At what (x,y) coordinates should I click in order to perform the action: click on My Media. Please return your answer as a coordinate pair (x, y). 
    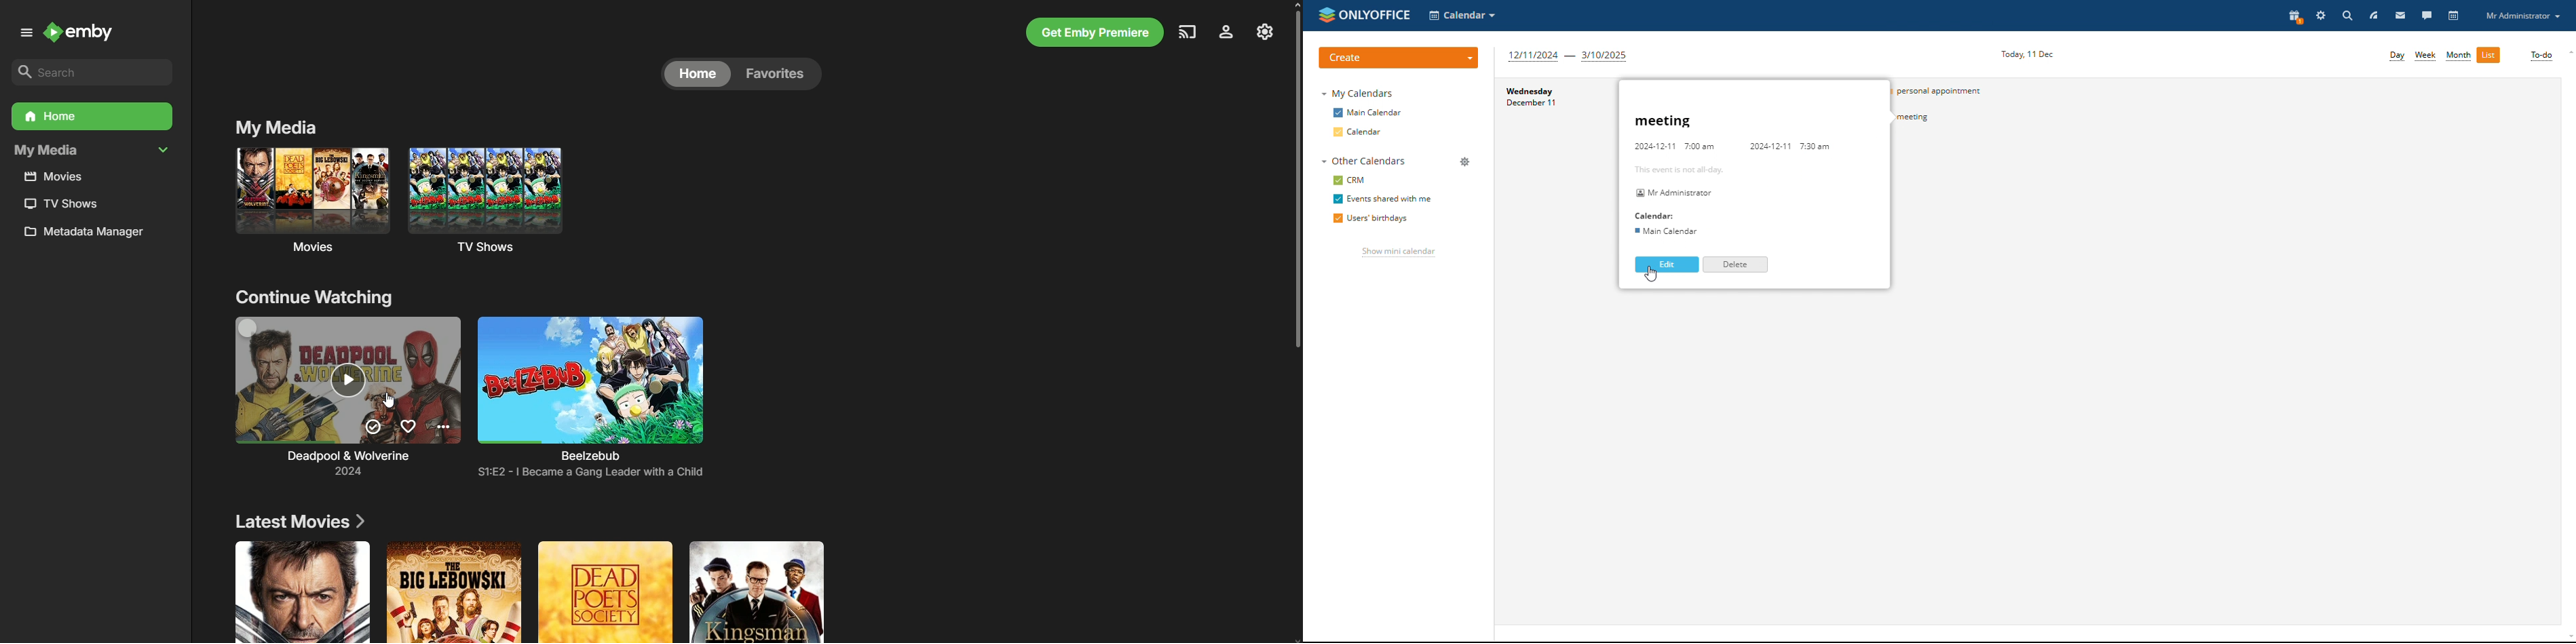
    Looking at the image, I should click on (92, 151).